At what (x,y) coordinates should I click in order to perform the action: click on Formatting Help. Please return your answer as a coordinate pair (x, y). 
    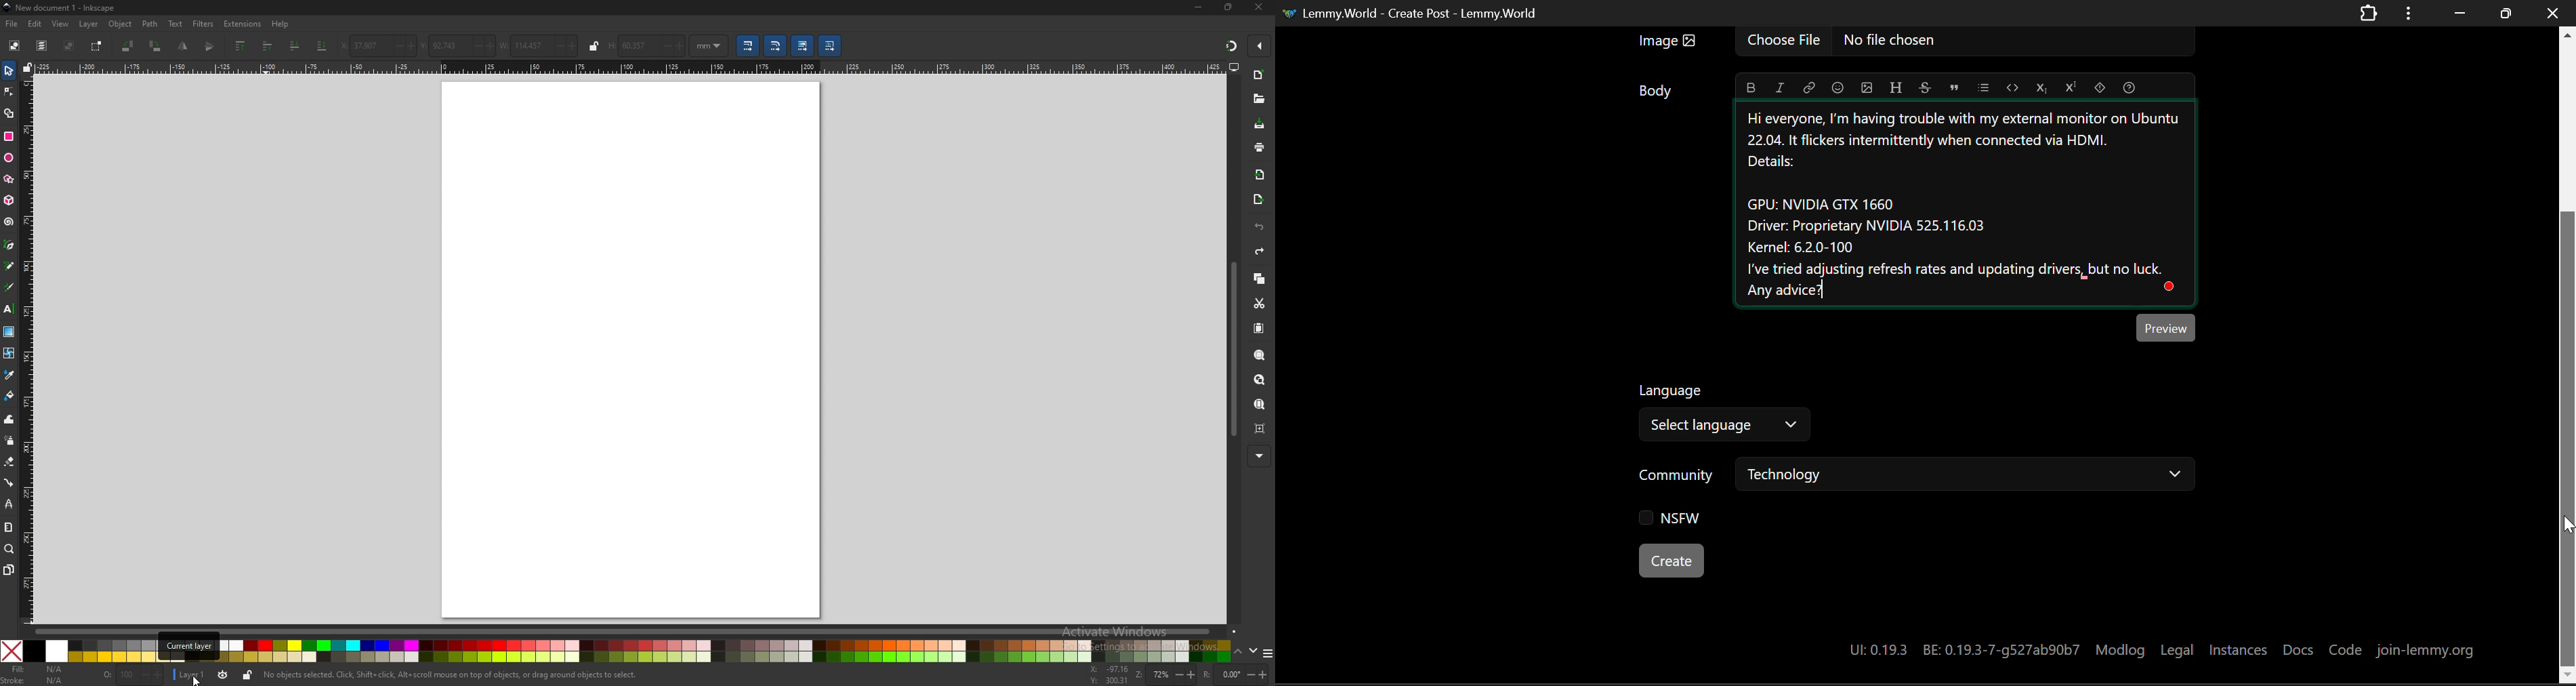
    Looking at the image, I should click on (2129, 86).